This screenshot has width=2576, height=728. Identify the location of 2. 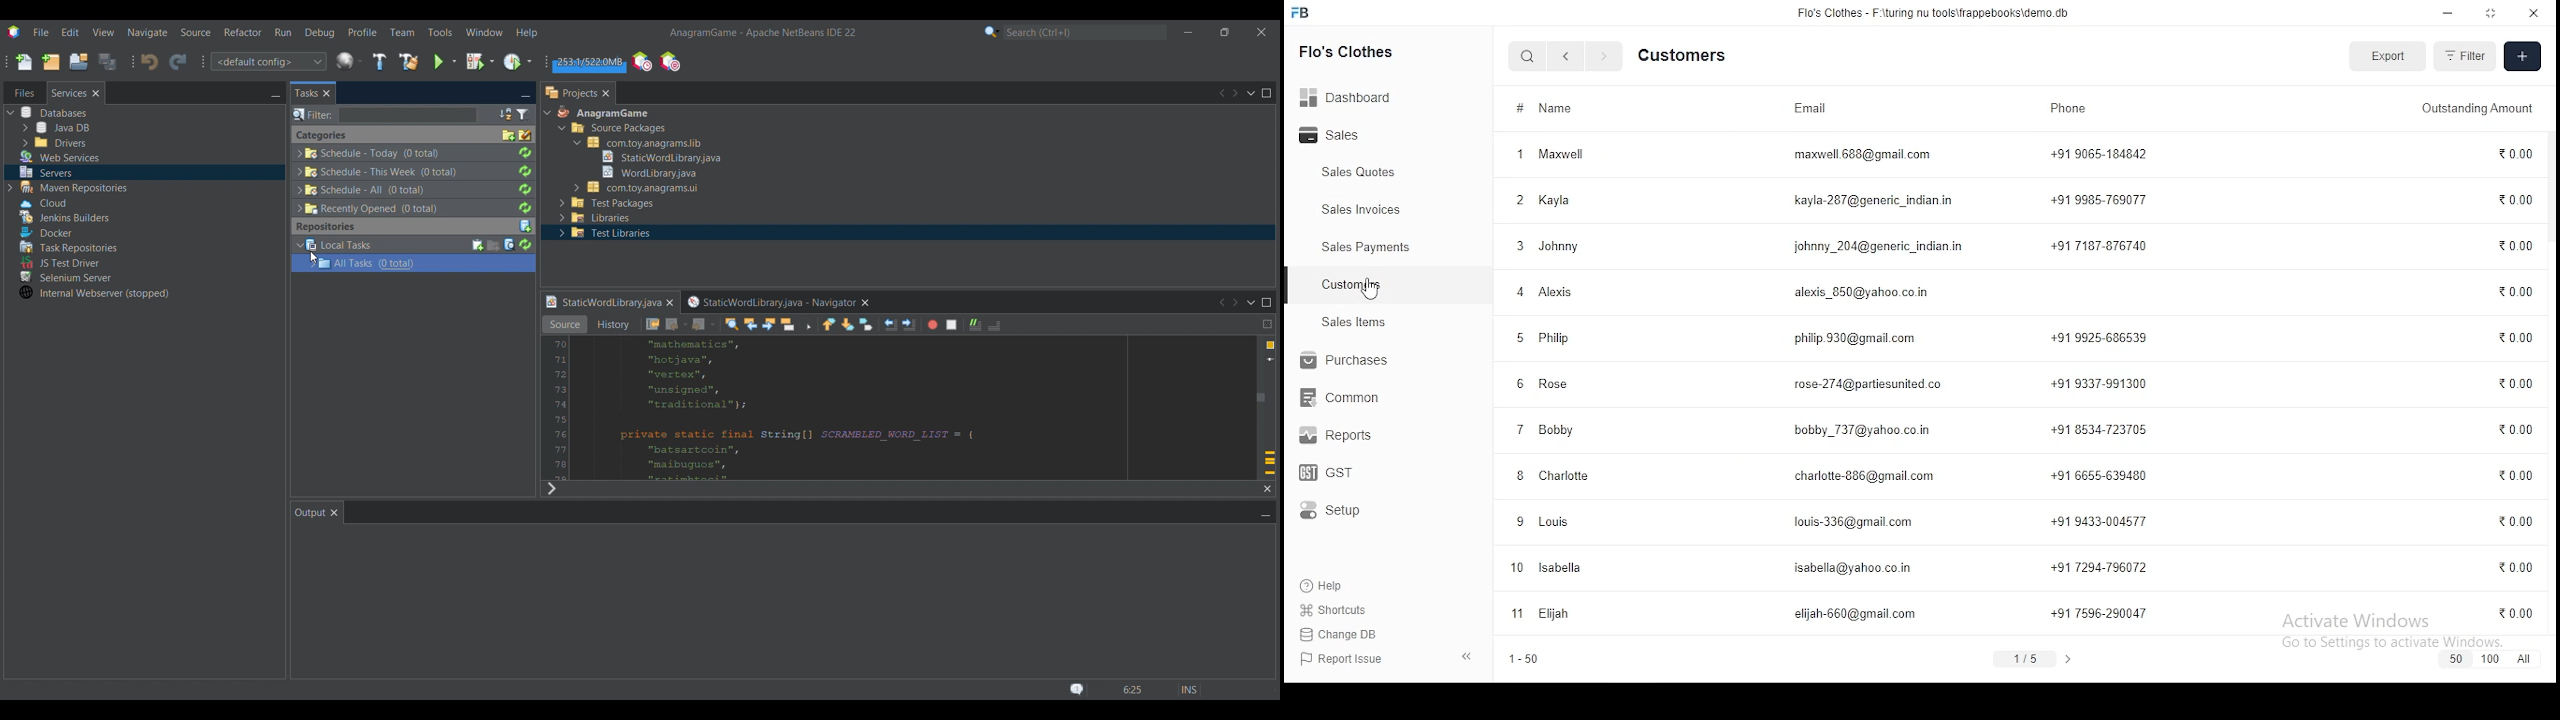
(1519, 200).